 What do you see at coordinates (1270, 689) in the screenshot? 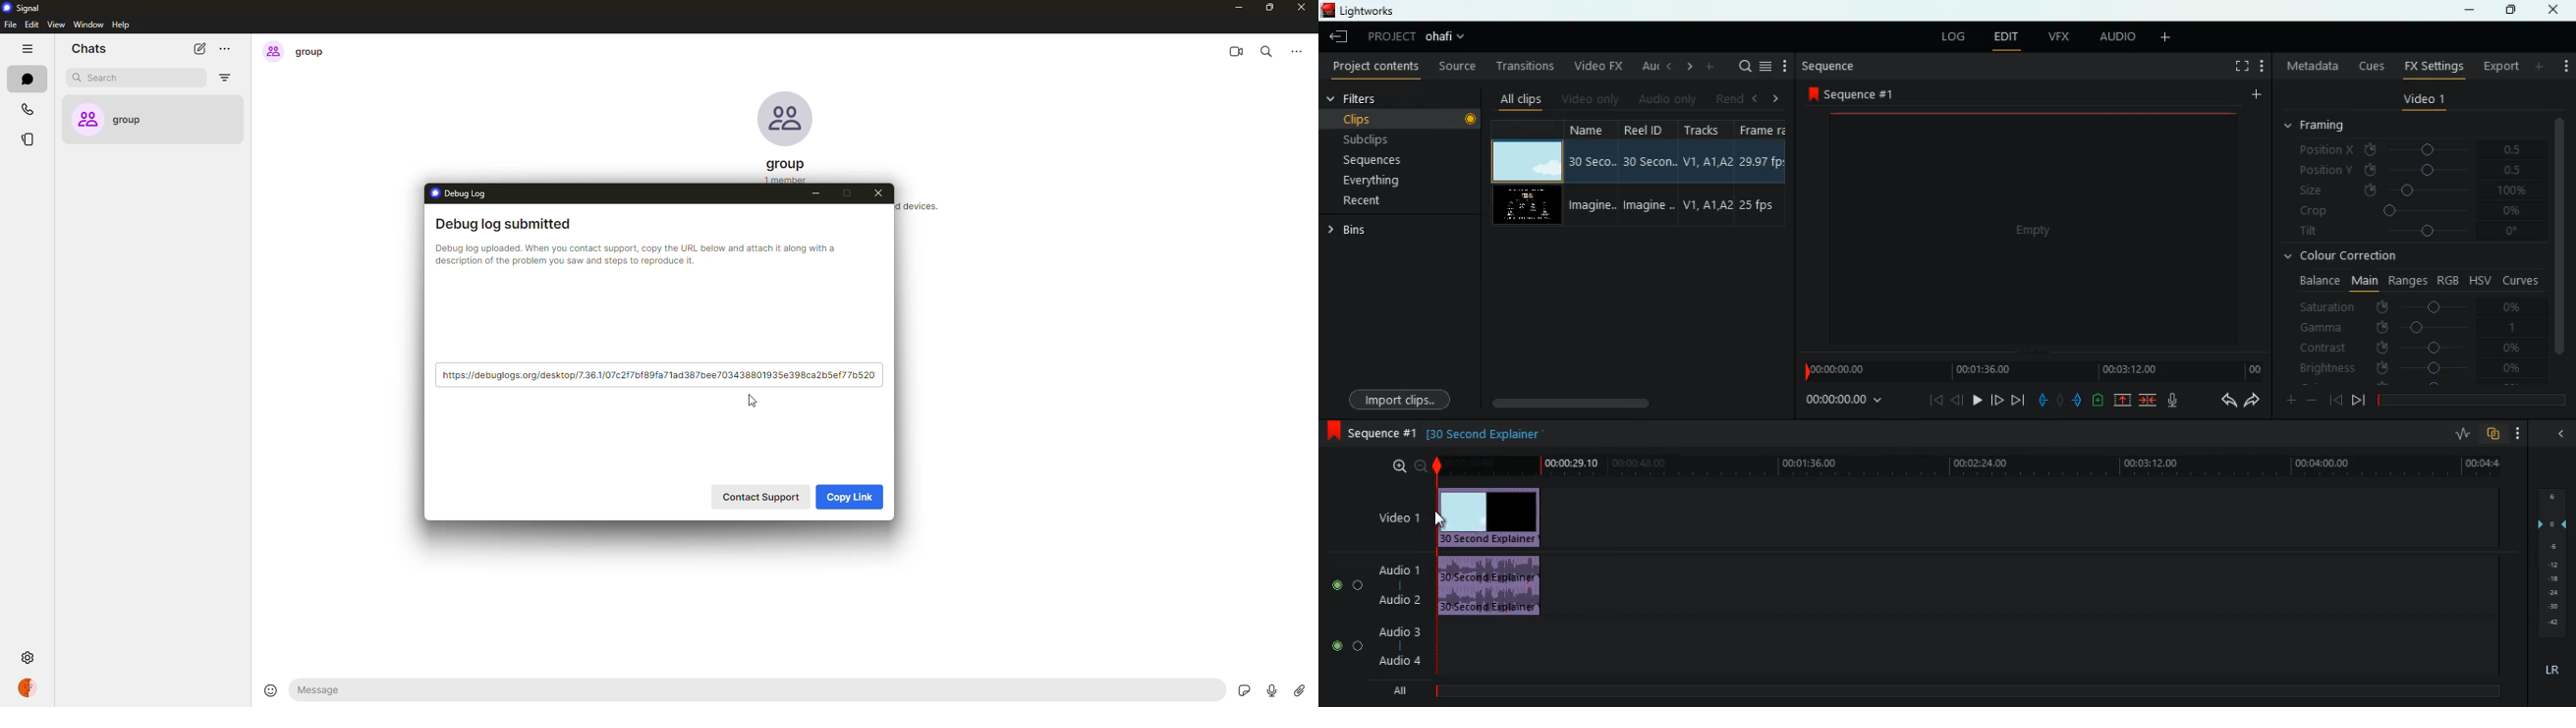
I see `record` at bounding box center [1270, 689].